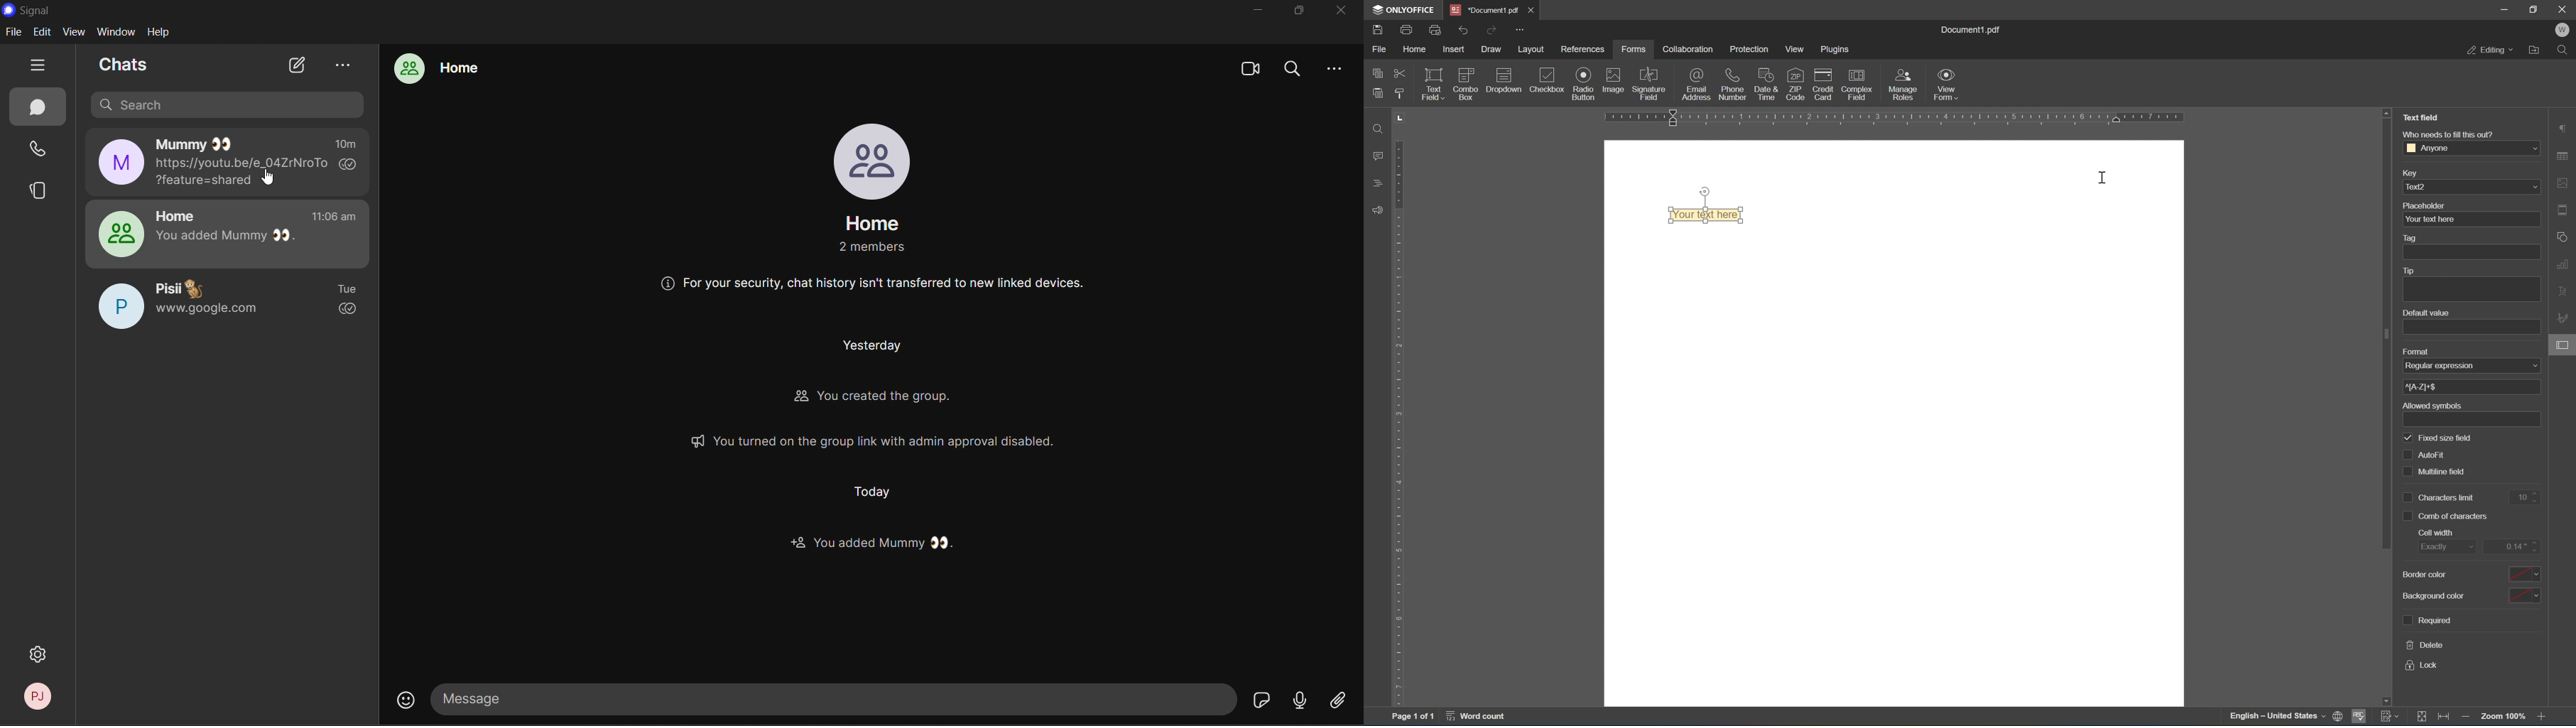 This screenshot has width=2576, height=728. What do you see at coordinates (2425, 573) in the screenshot?
I see `border color` at bounding box center [2425, 573].